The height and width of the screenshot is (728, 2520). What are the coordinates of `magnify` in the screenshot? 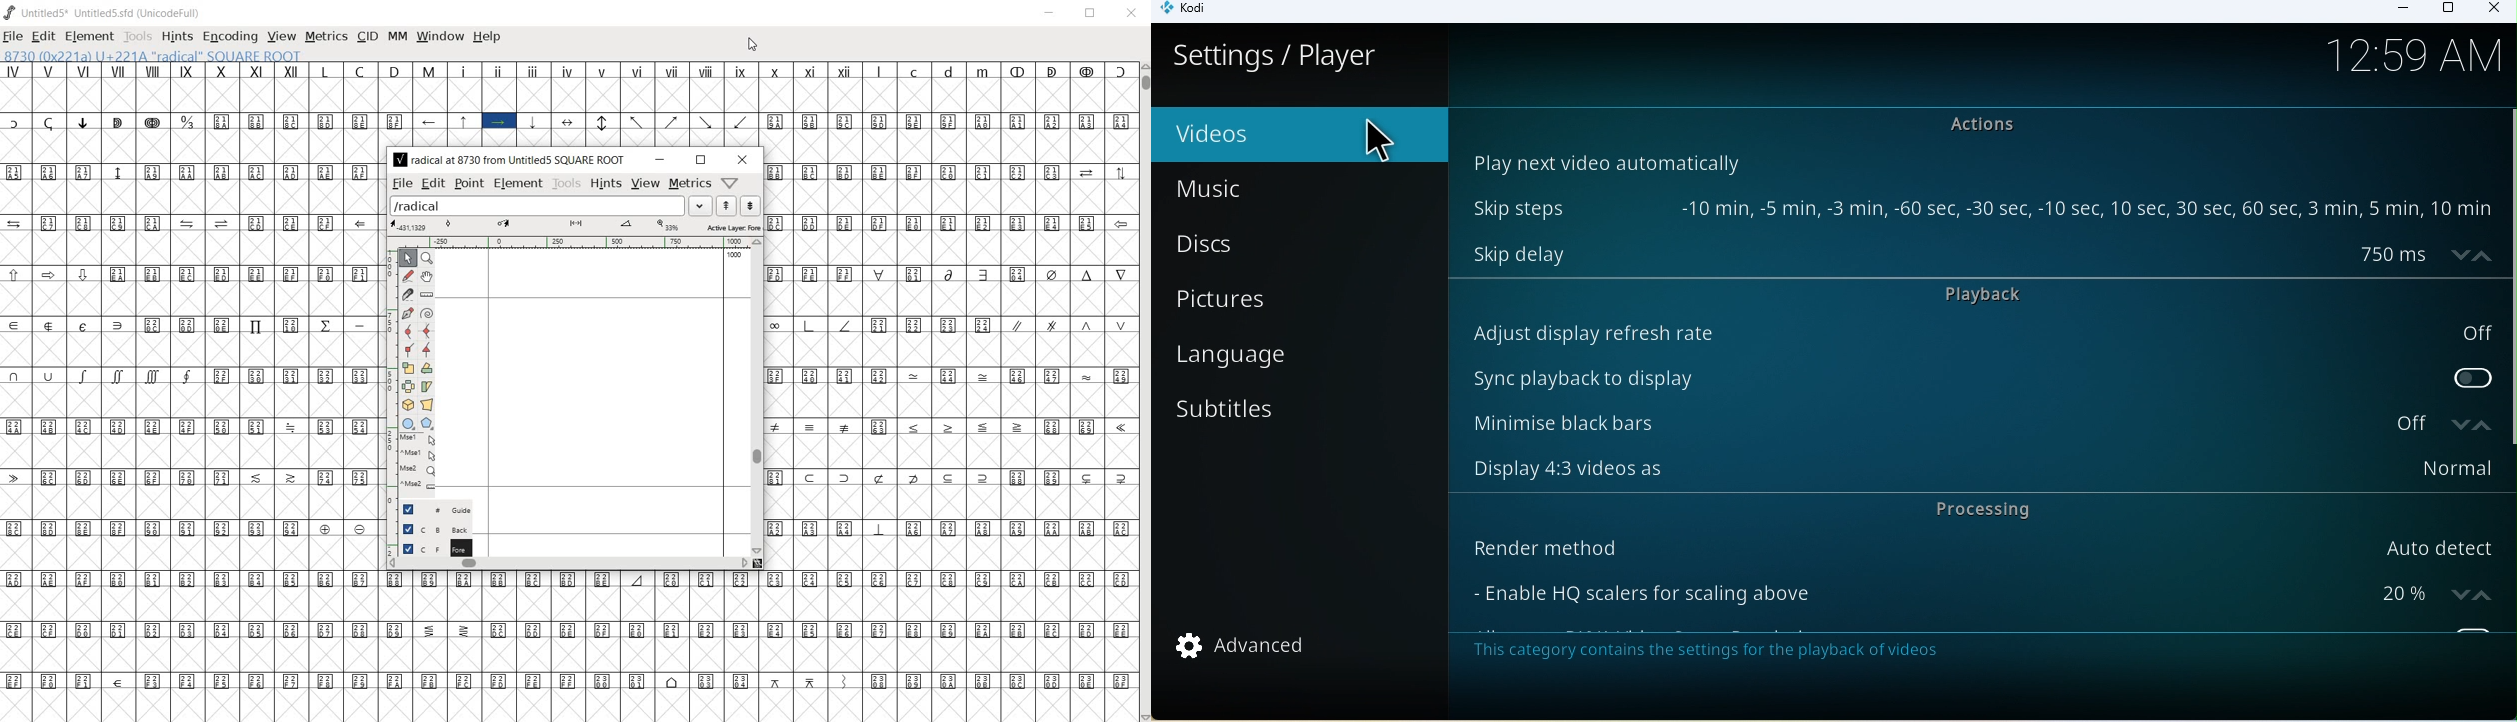 It's located at (429, 258).